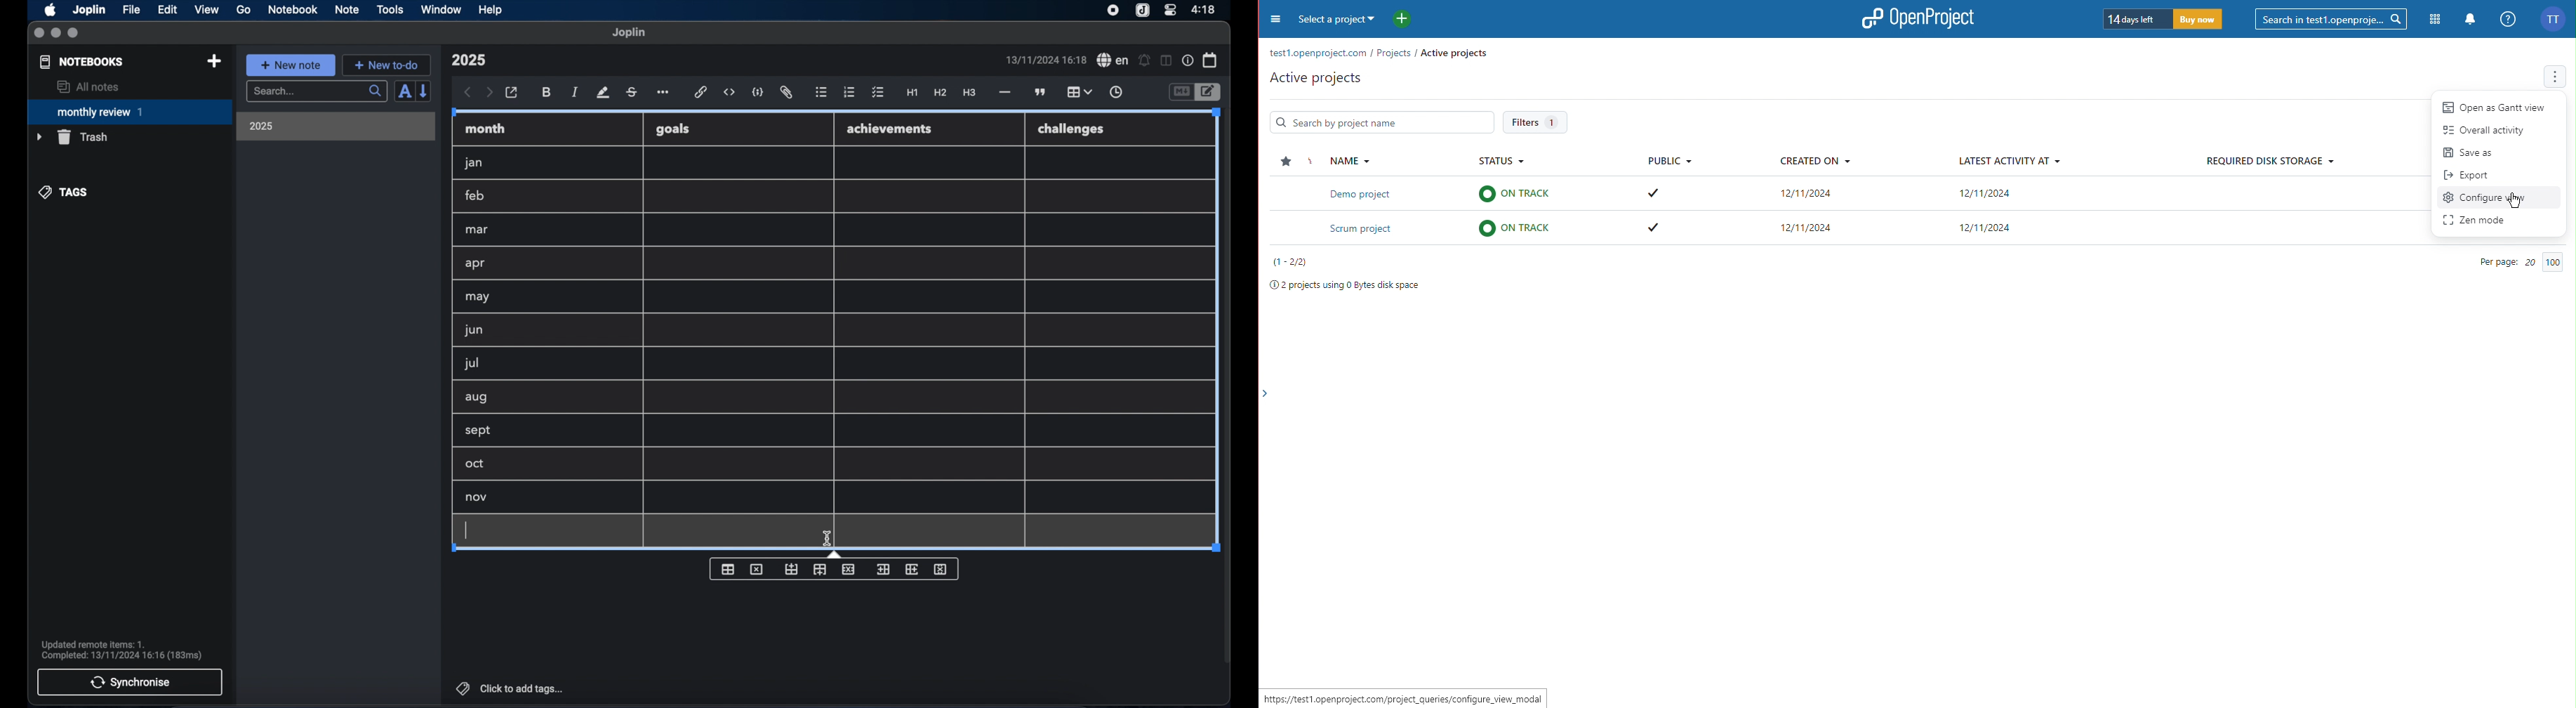 Image resolution: width=2576 pixels, height=728 pixels. Describe the element at coordinates (244, 9) in the screenshot. I see `go` at that location.